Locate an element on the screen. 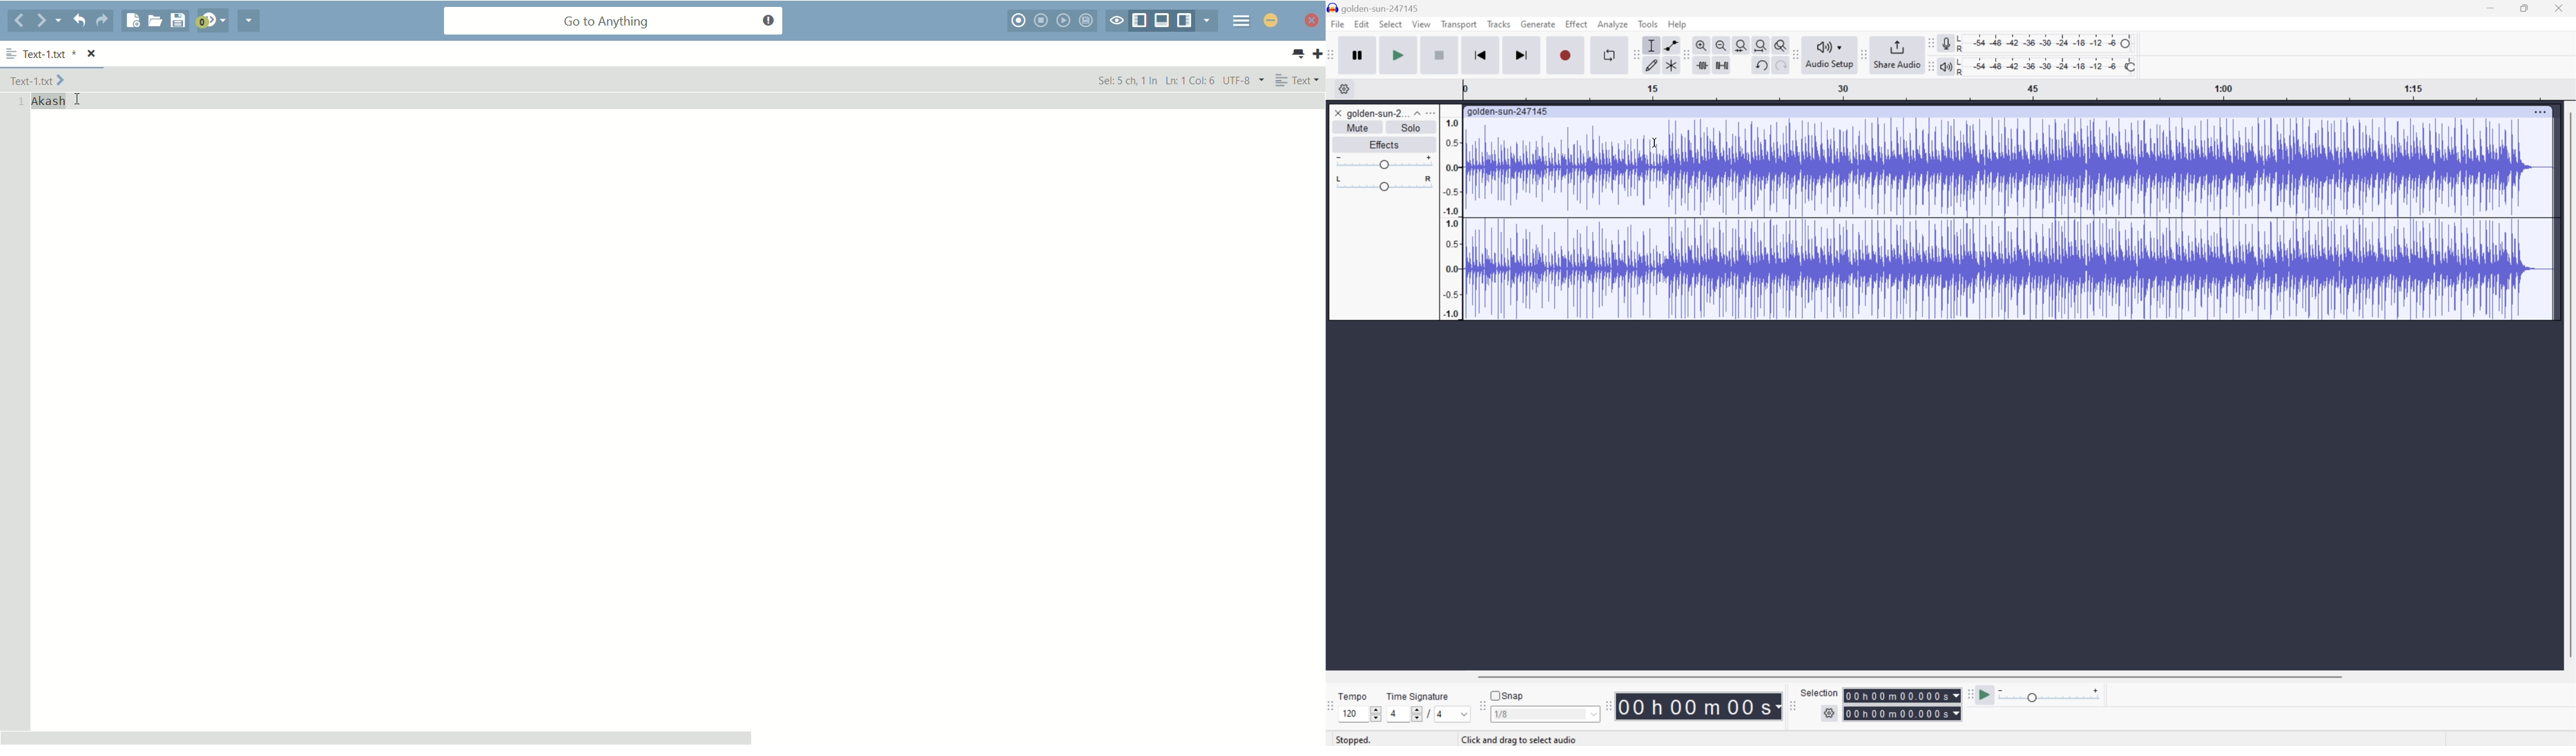 The image size is (2576, 756). Playback speed: 1.000 x is located at coordinates (2051, 695).